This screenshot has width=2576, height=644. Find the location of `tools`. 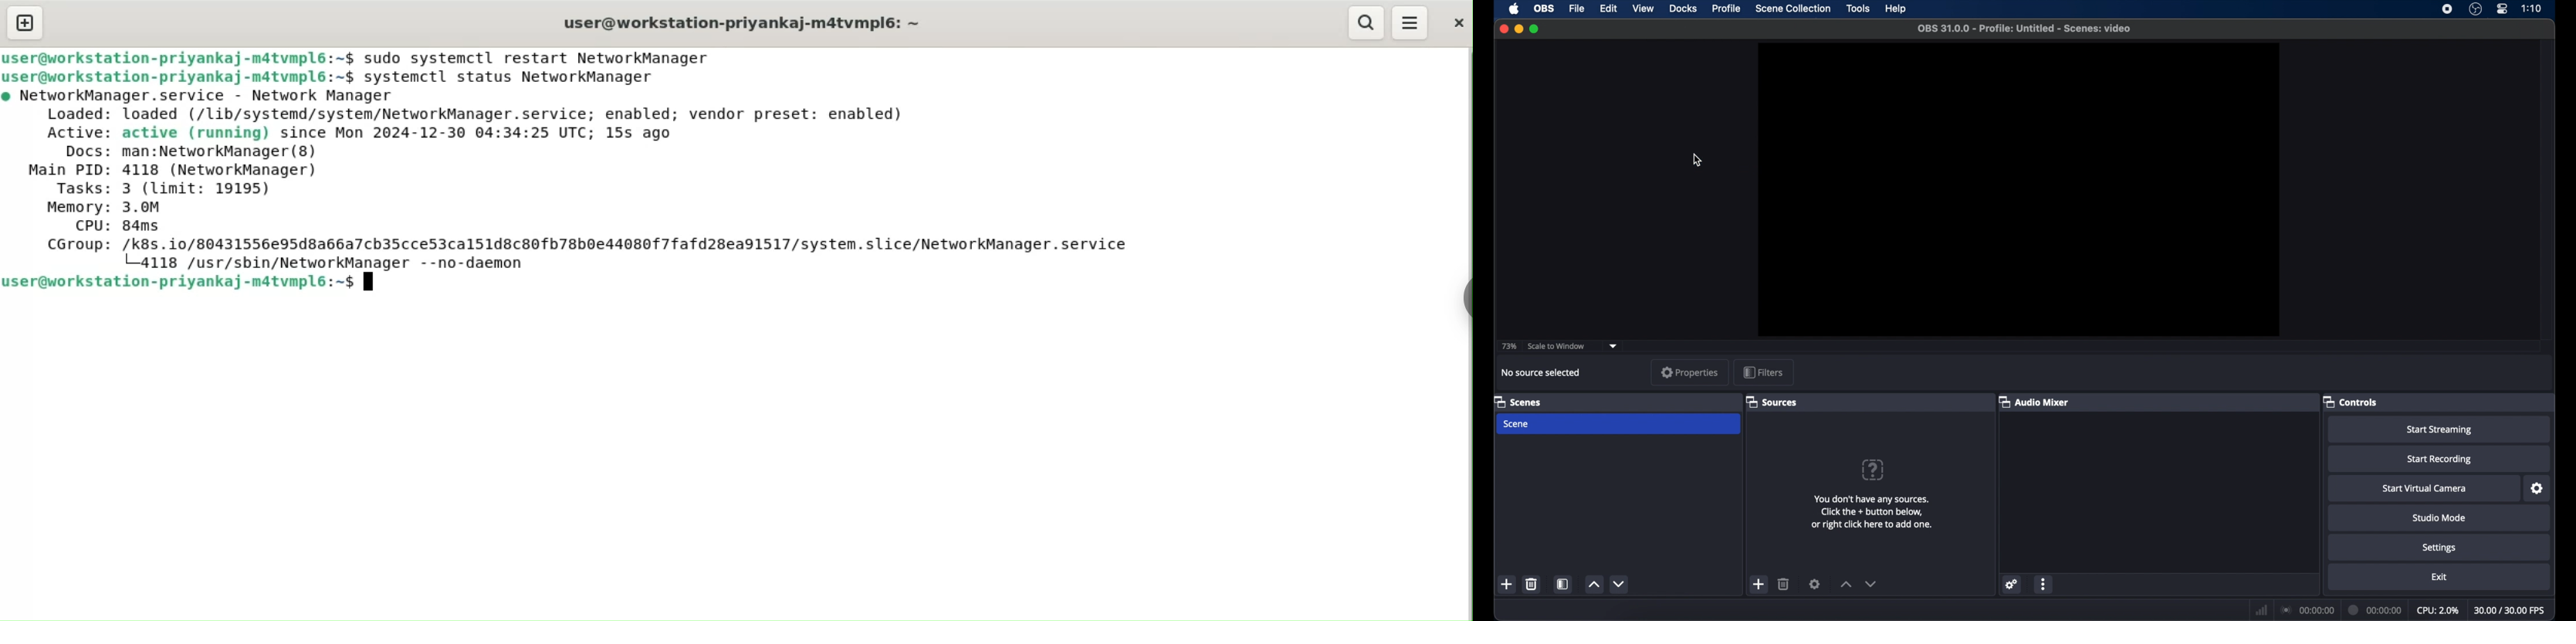

tools is located at coordinates (1858, 9).